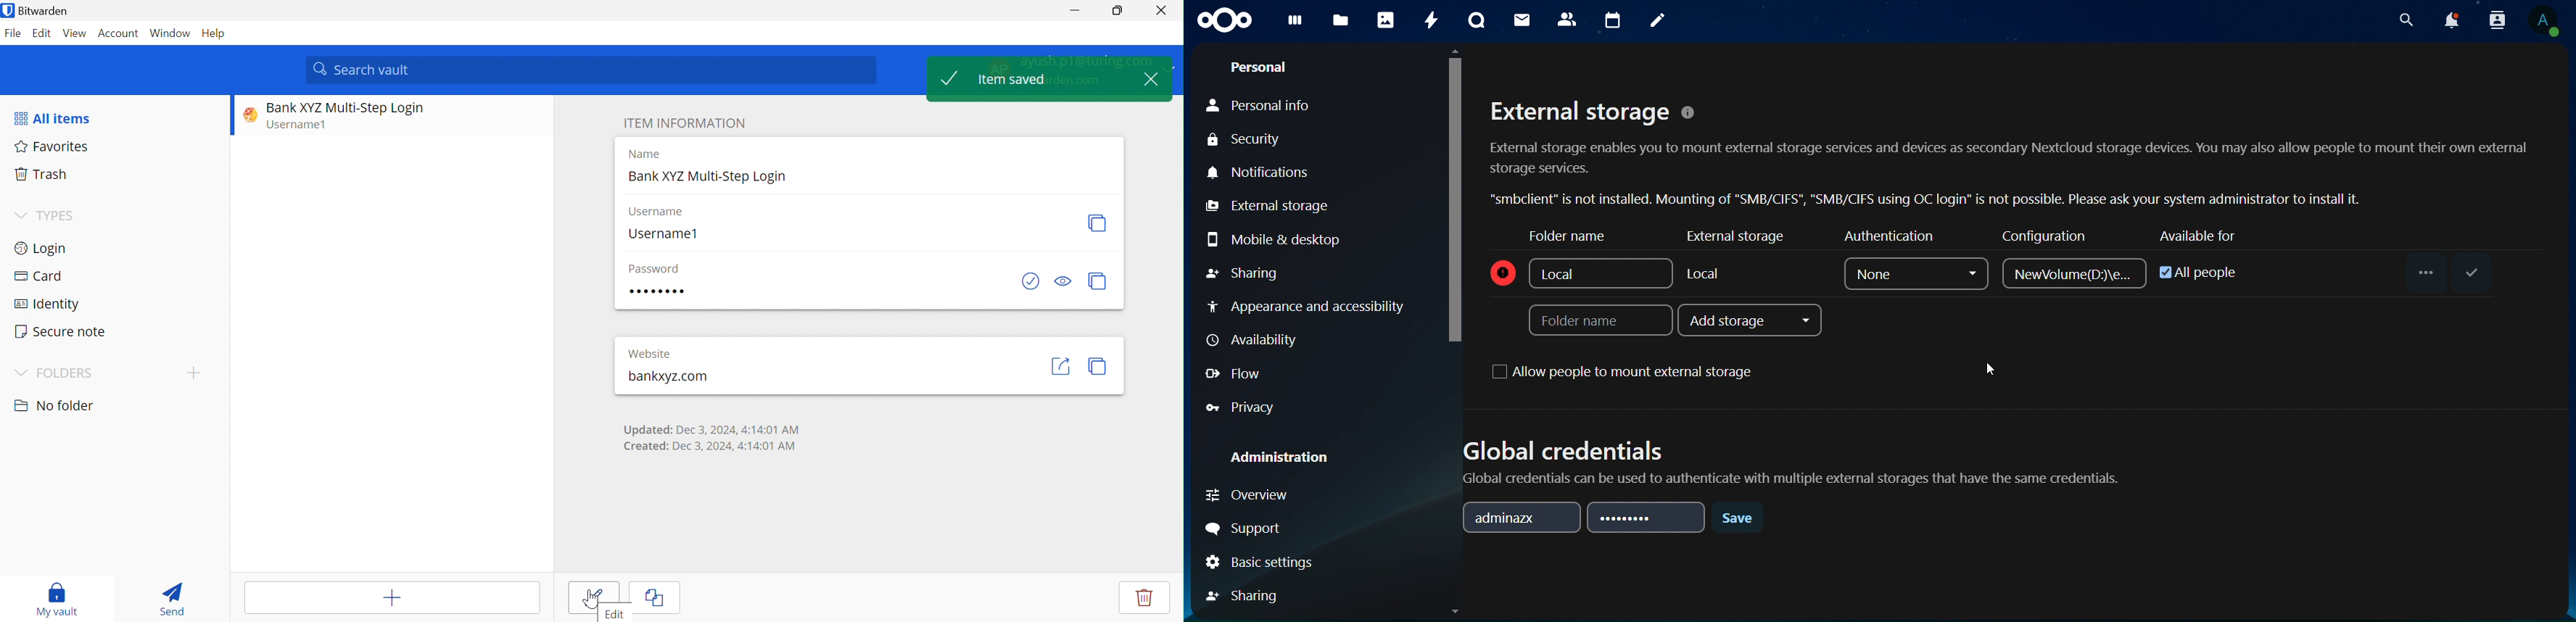 The height and width of the screenshot is (644, 2576). I want to click on administration, so click(1281, 459).